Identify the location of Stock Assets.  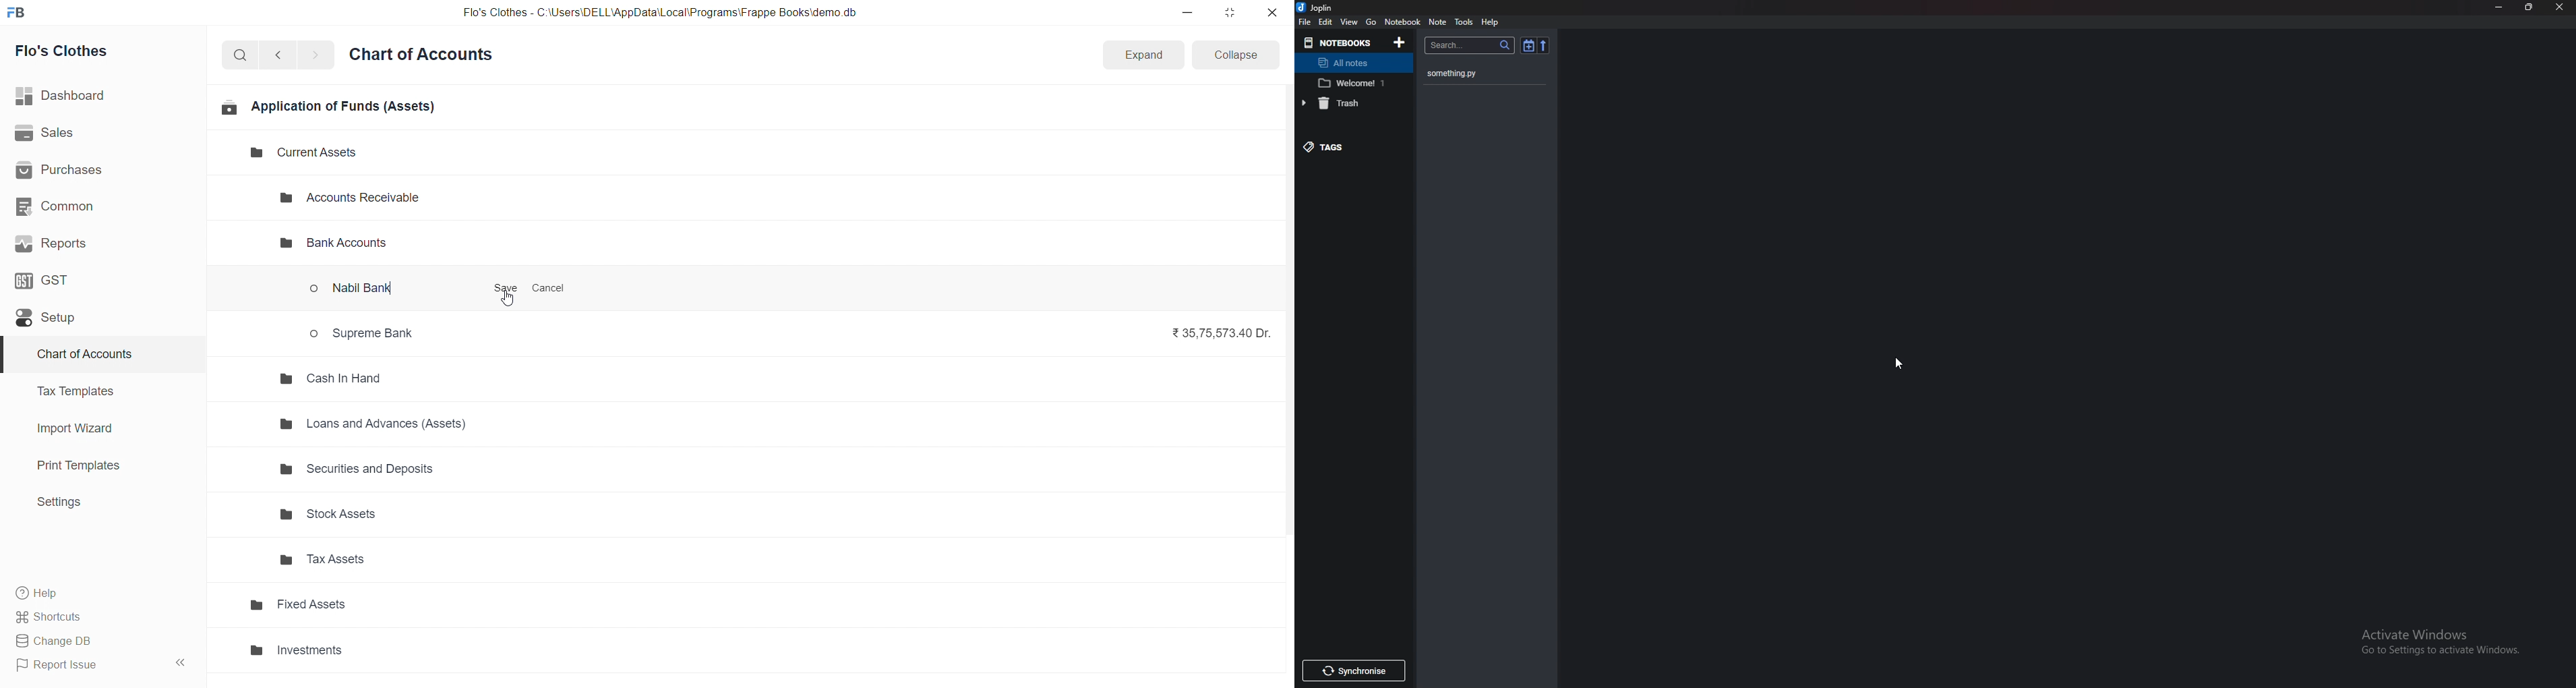
(386, 515).